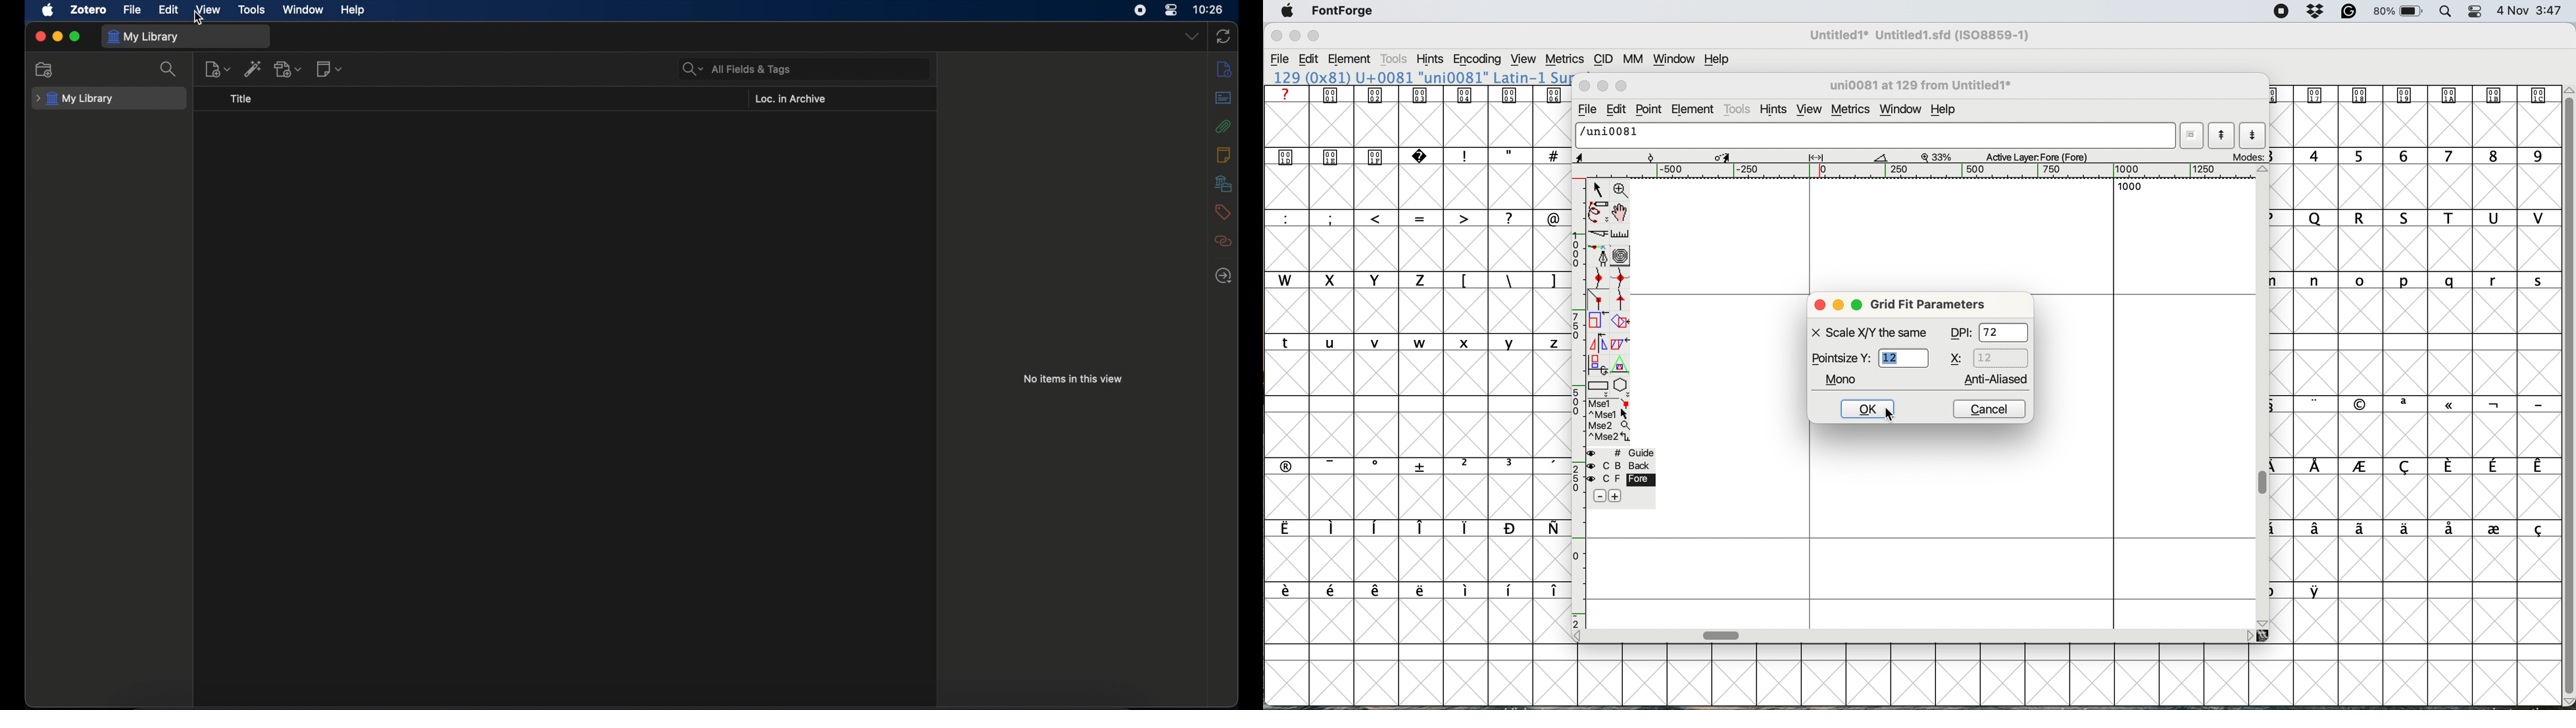 The height and width of the screenshot is (728, 2576). Describe the element at coordinates (1987, 333) in the screenshot. I see `DPI` at that location.